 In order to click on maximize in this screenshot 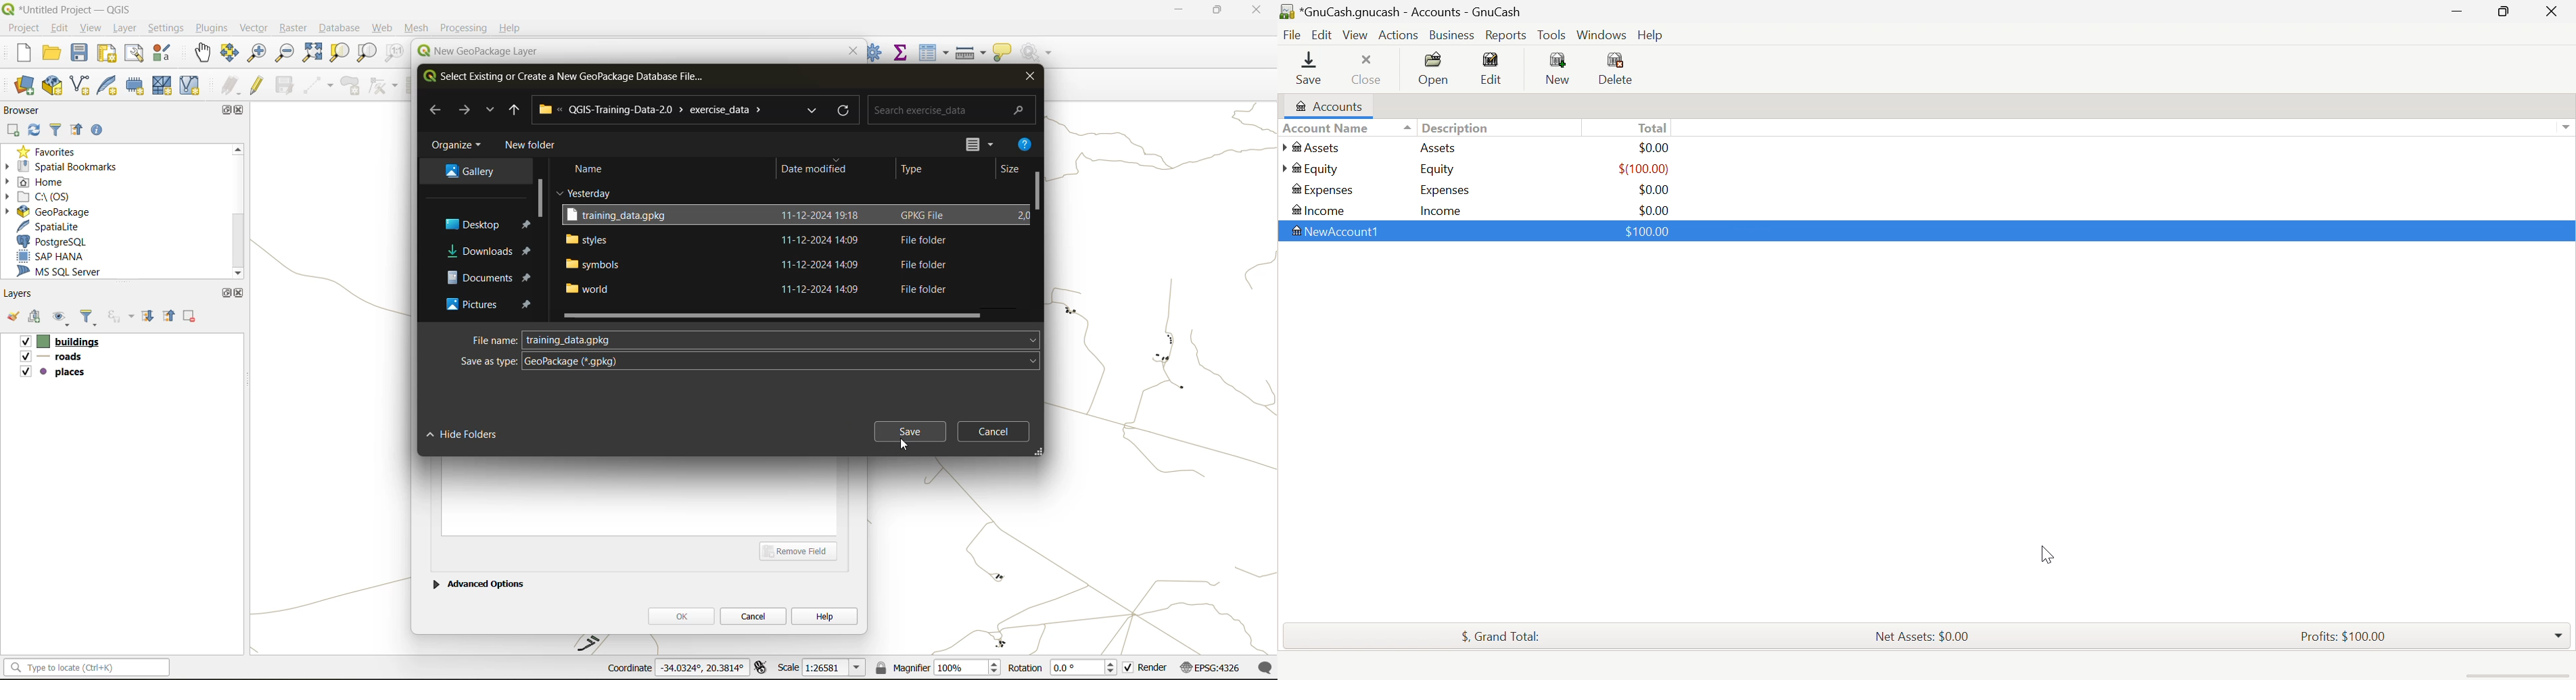, I will do `click(226, 293)`.